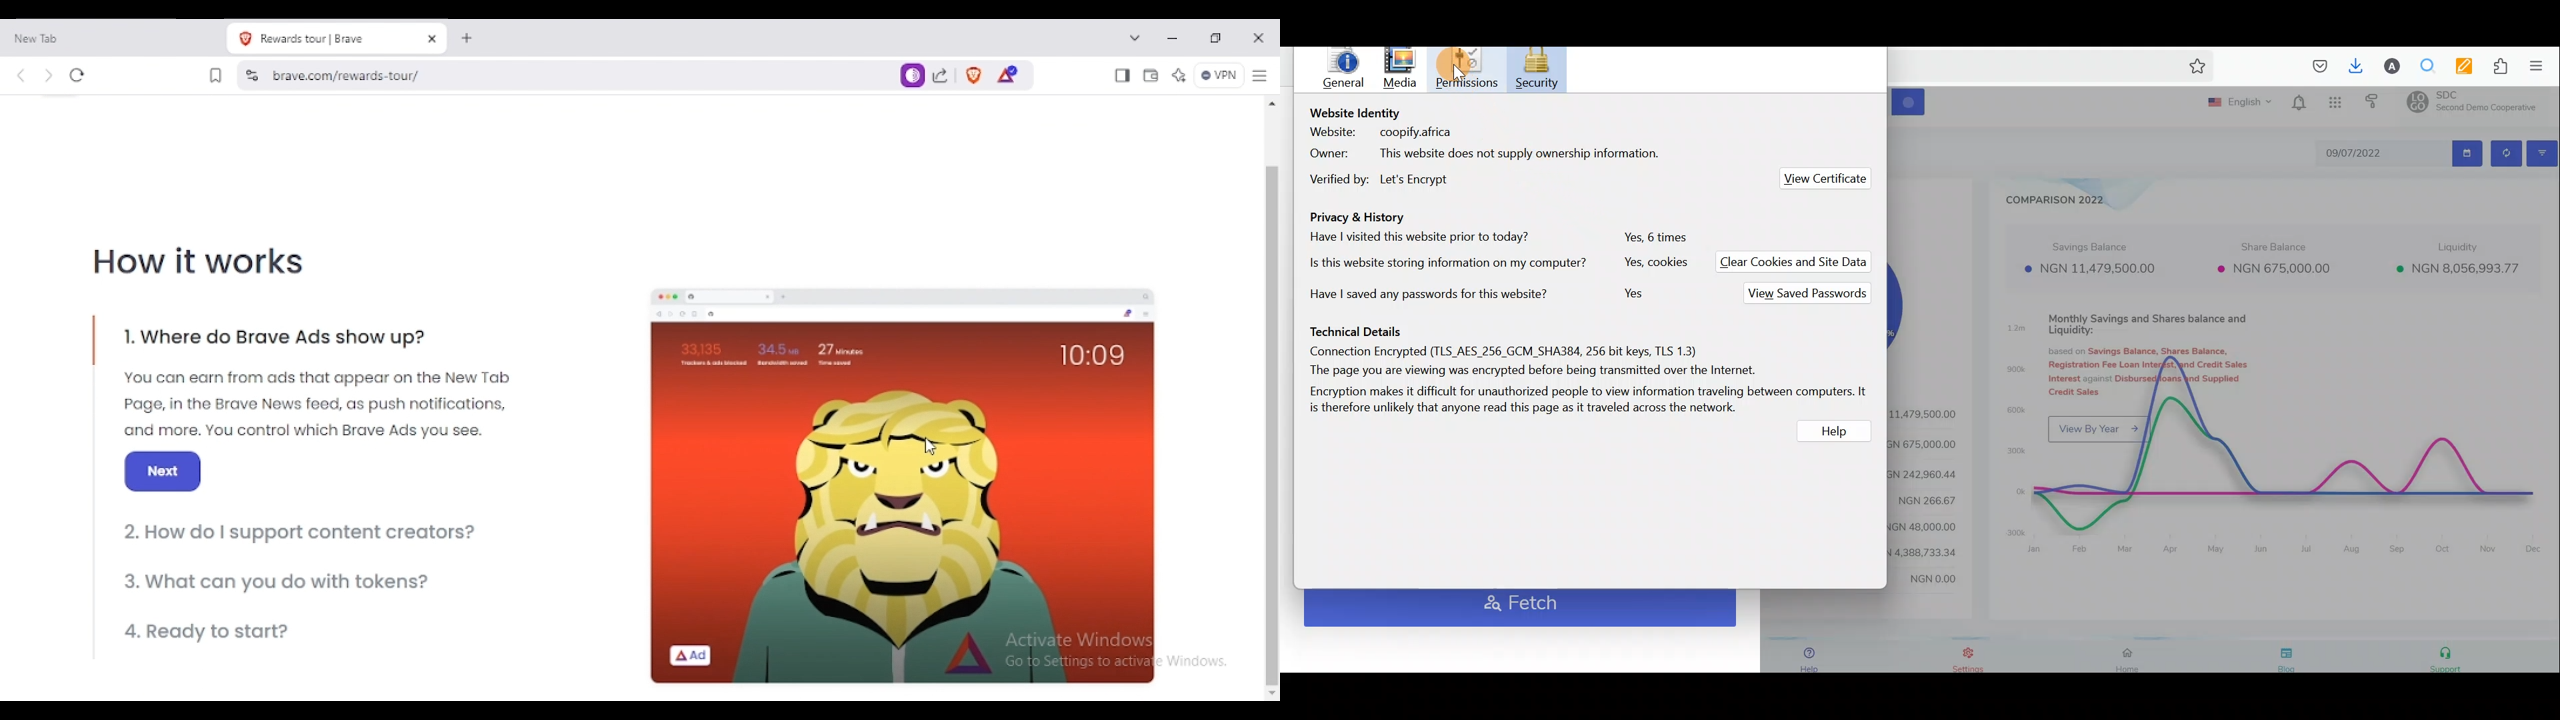 This screenshot has height=728, width=2576. What do you see at coordinates (201, 262) in the screenshot?
I see `how it works` at bounding box center [201, 262].